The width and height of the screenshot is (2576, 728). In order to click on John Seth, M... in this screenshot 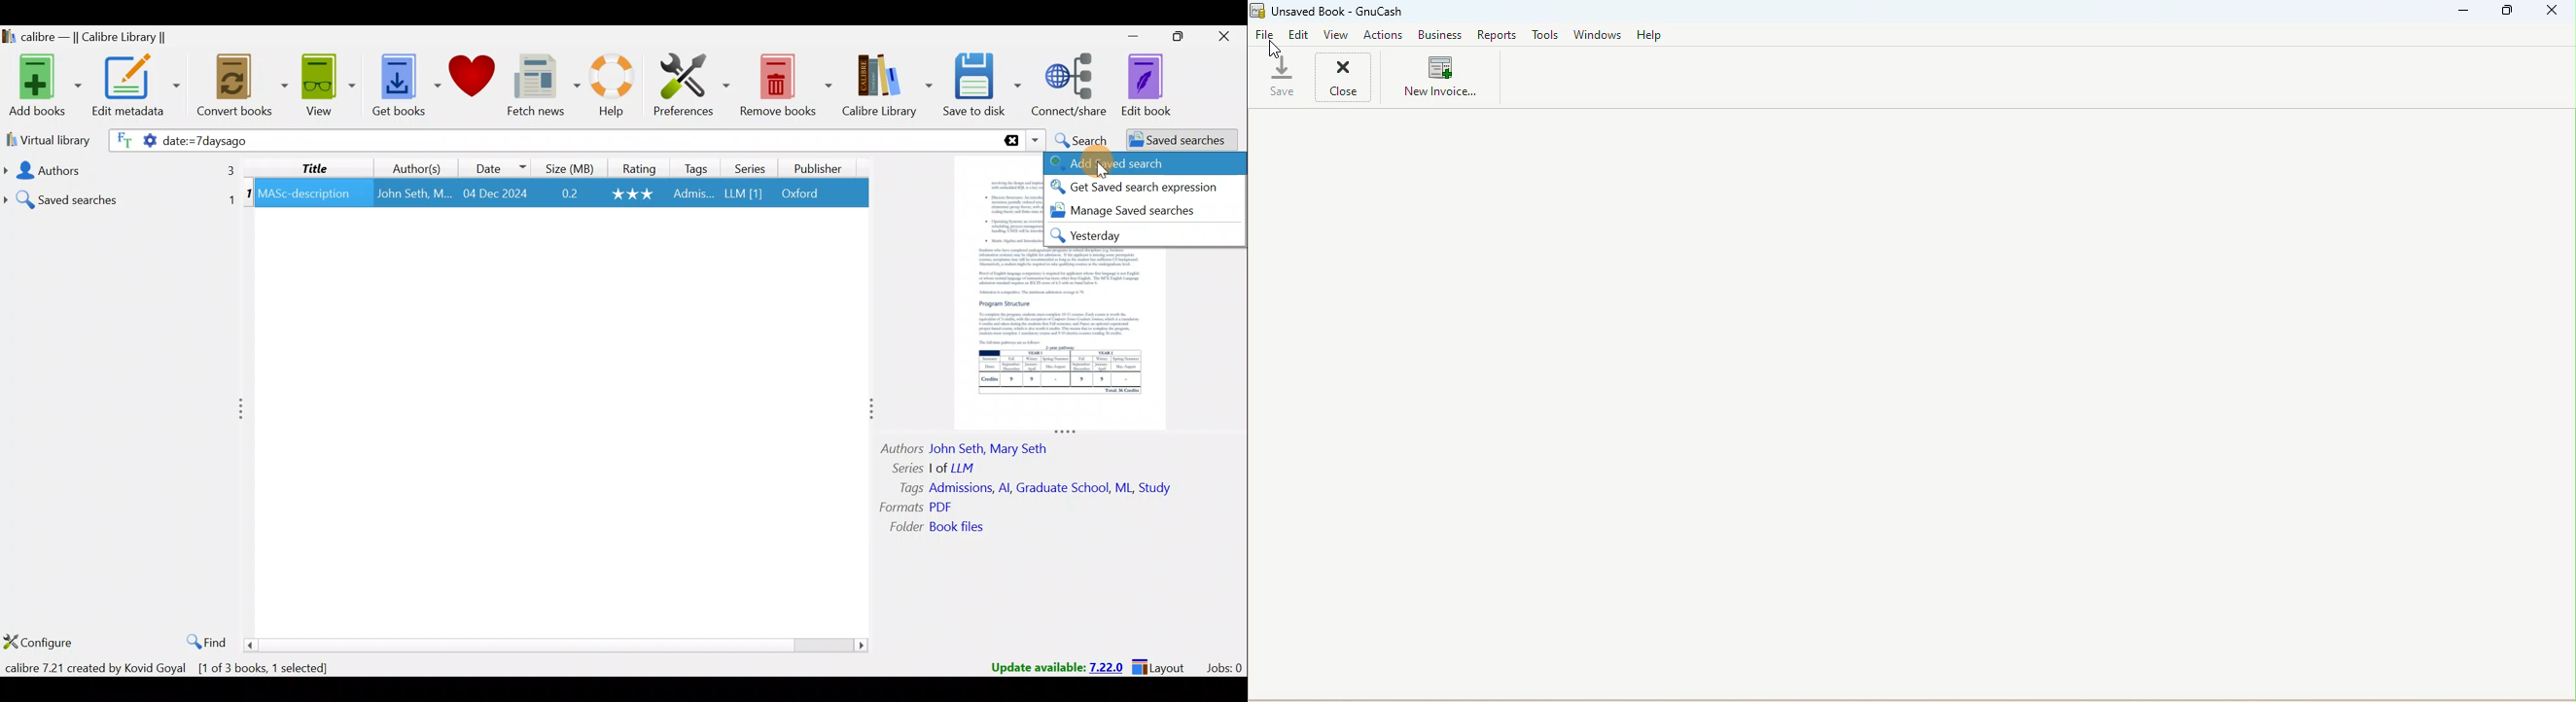, I will do `click(414, 194)`.